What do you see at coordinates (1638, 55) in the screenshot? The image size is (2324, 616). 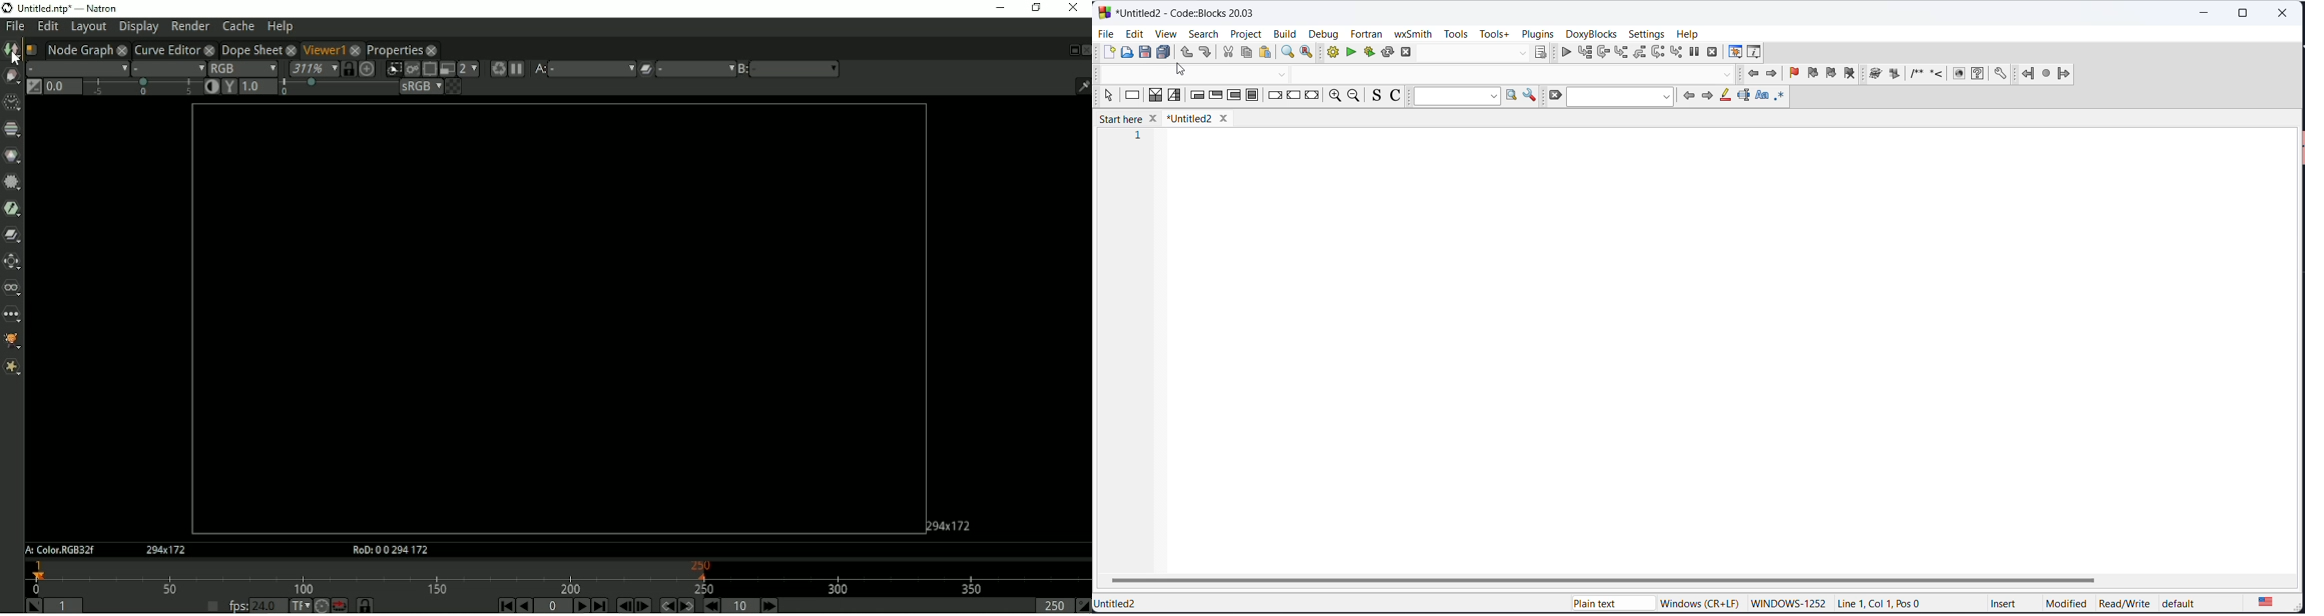 I see `step out` at bounding box center [1638, 55].